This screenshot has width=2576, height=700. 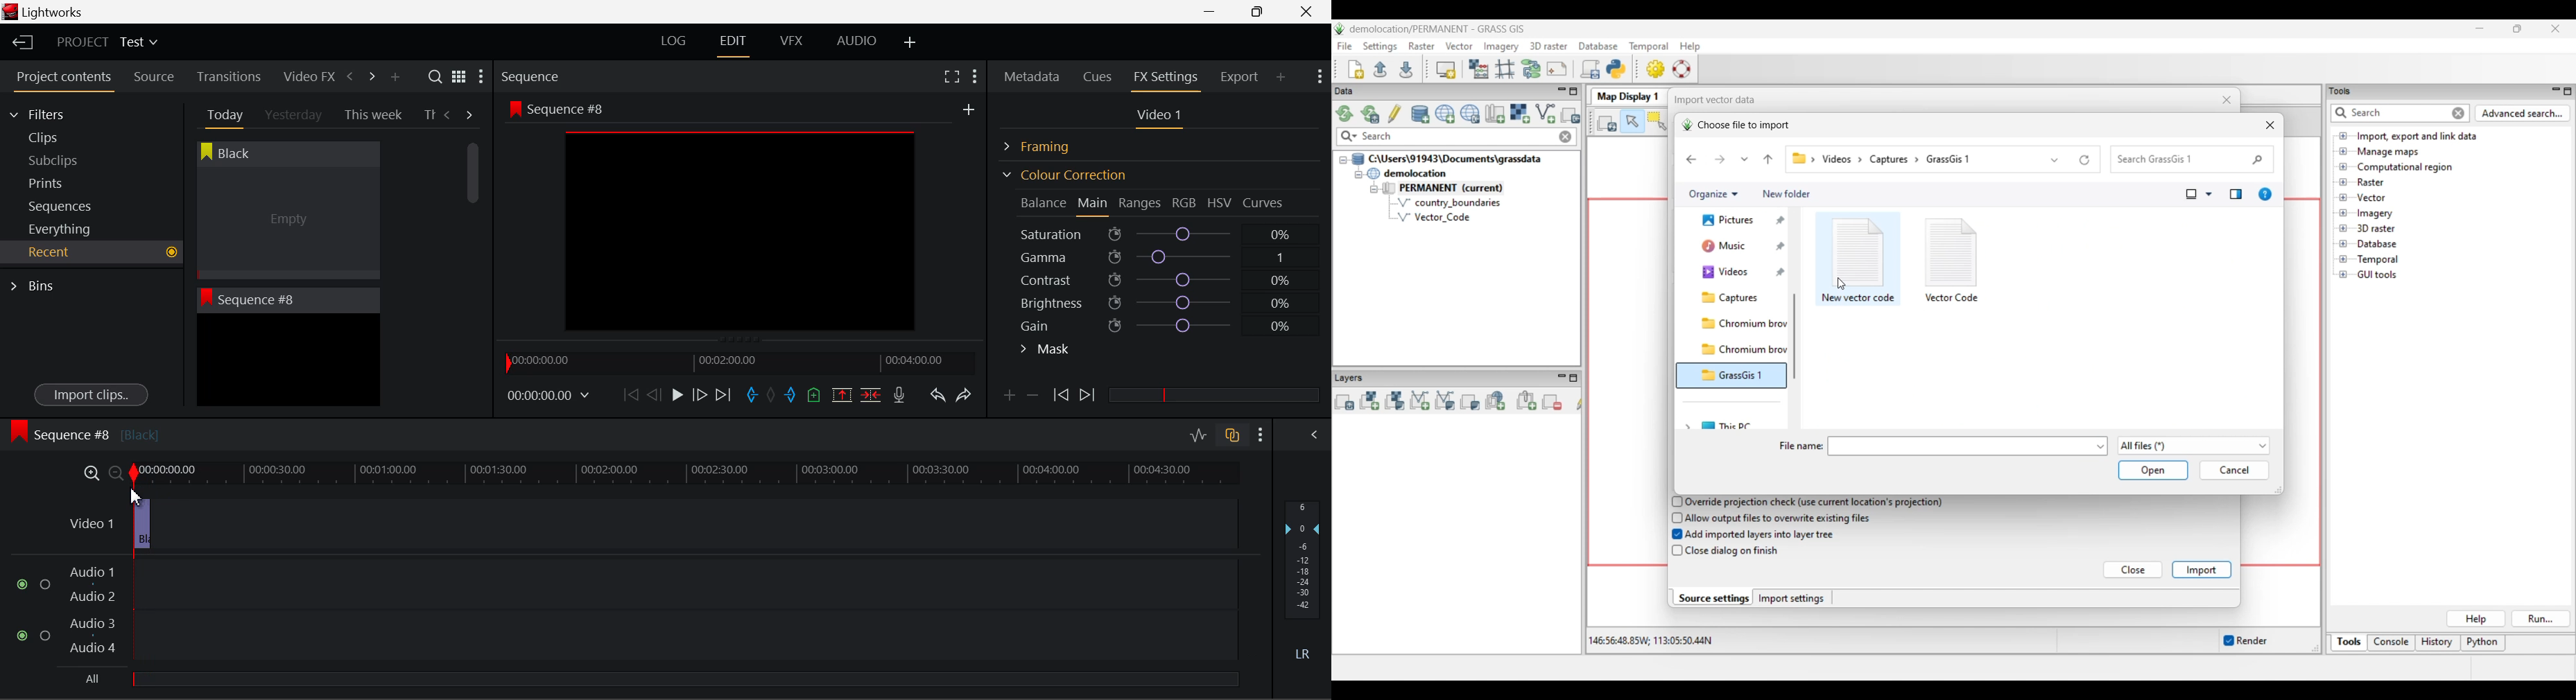 What do you see at coordinates (735, 44) in the screenshot?
I see `EDIT Layout` at bounding box center [735, 44].